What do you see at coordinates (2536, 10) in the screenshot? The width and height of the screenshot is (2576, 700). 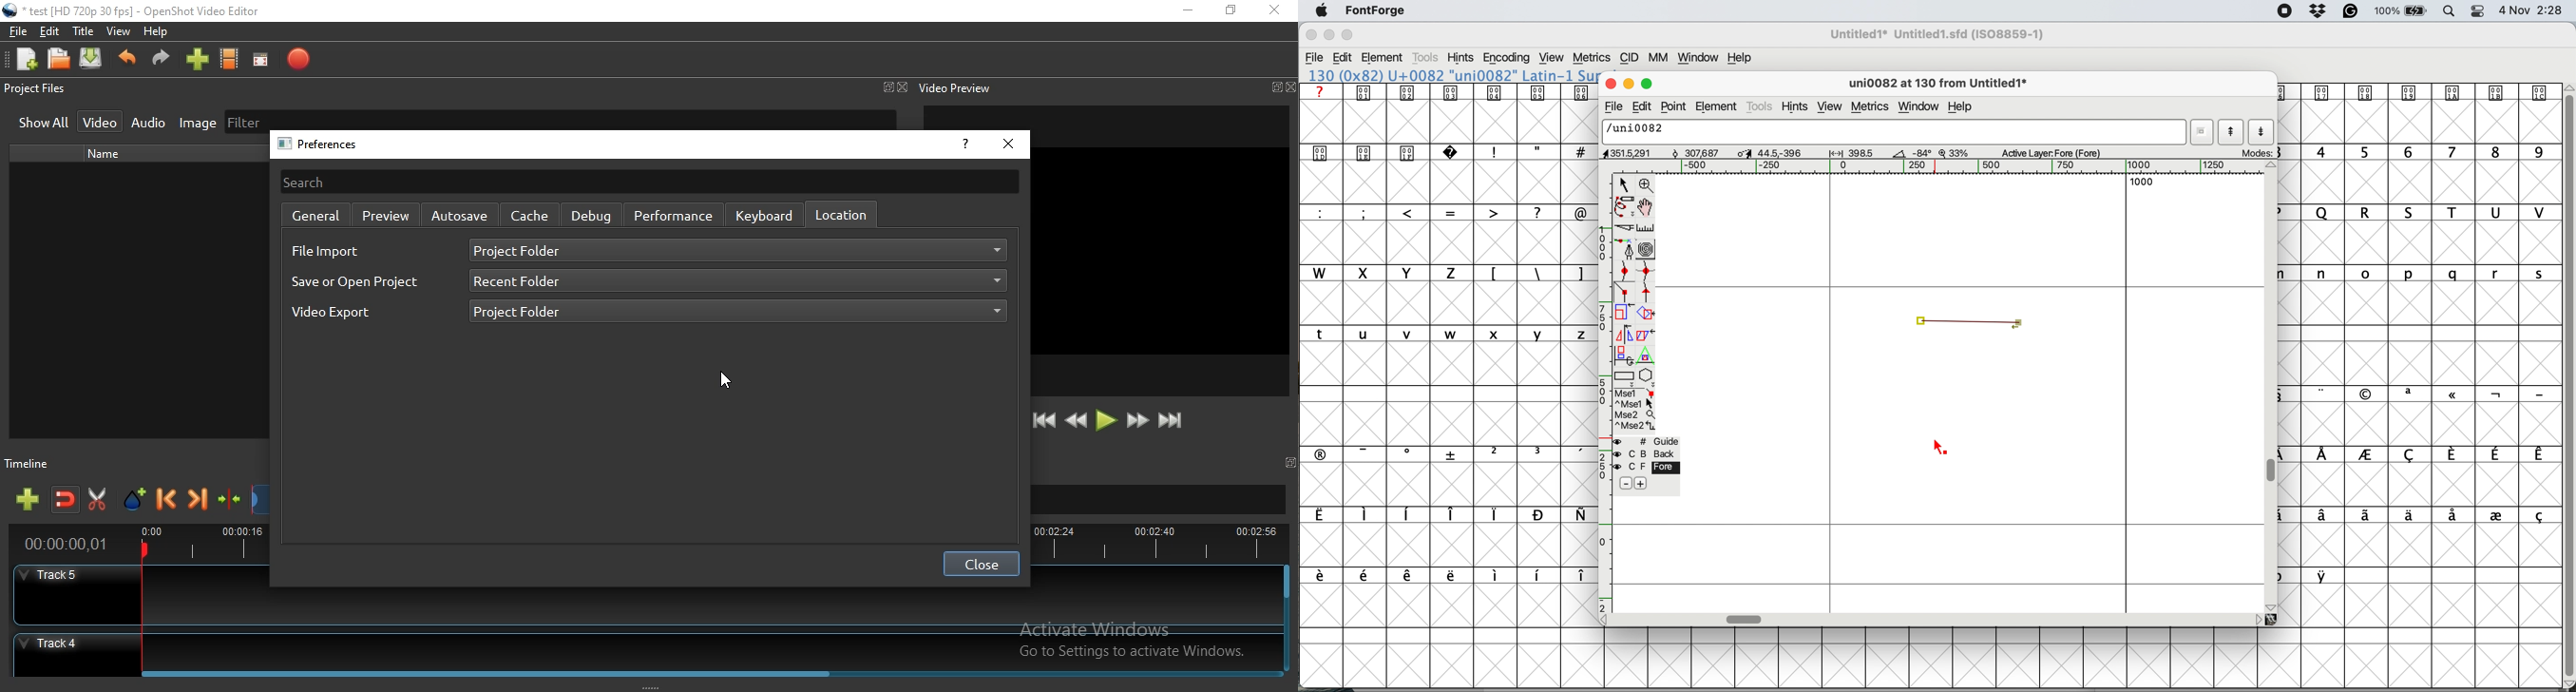 I see `Date and Time` at bounding box center [2536, 10].